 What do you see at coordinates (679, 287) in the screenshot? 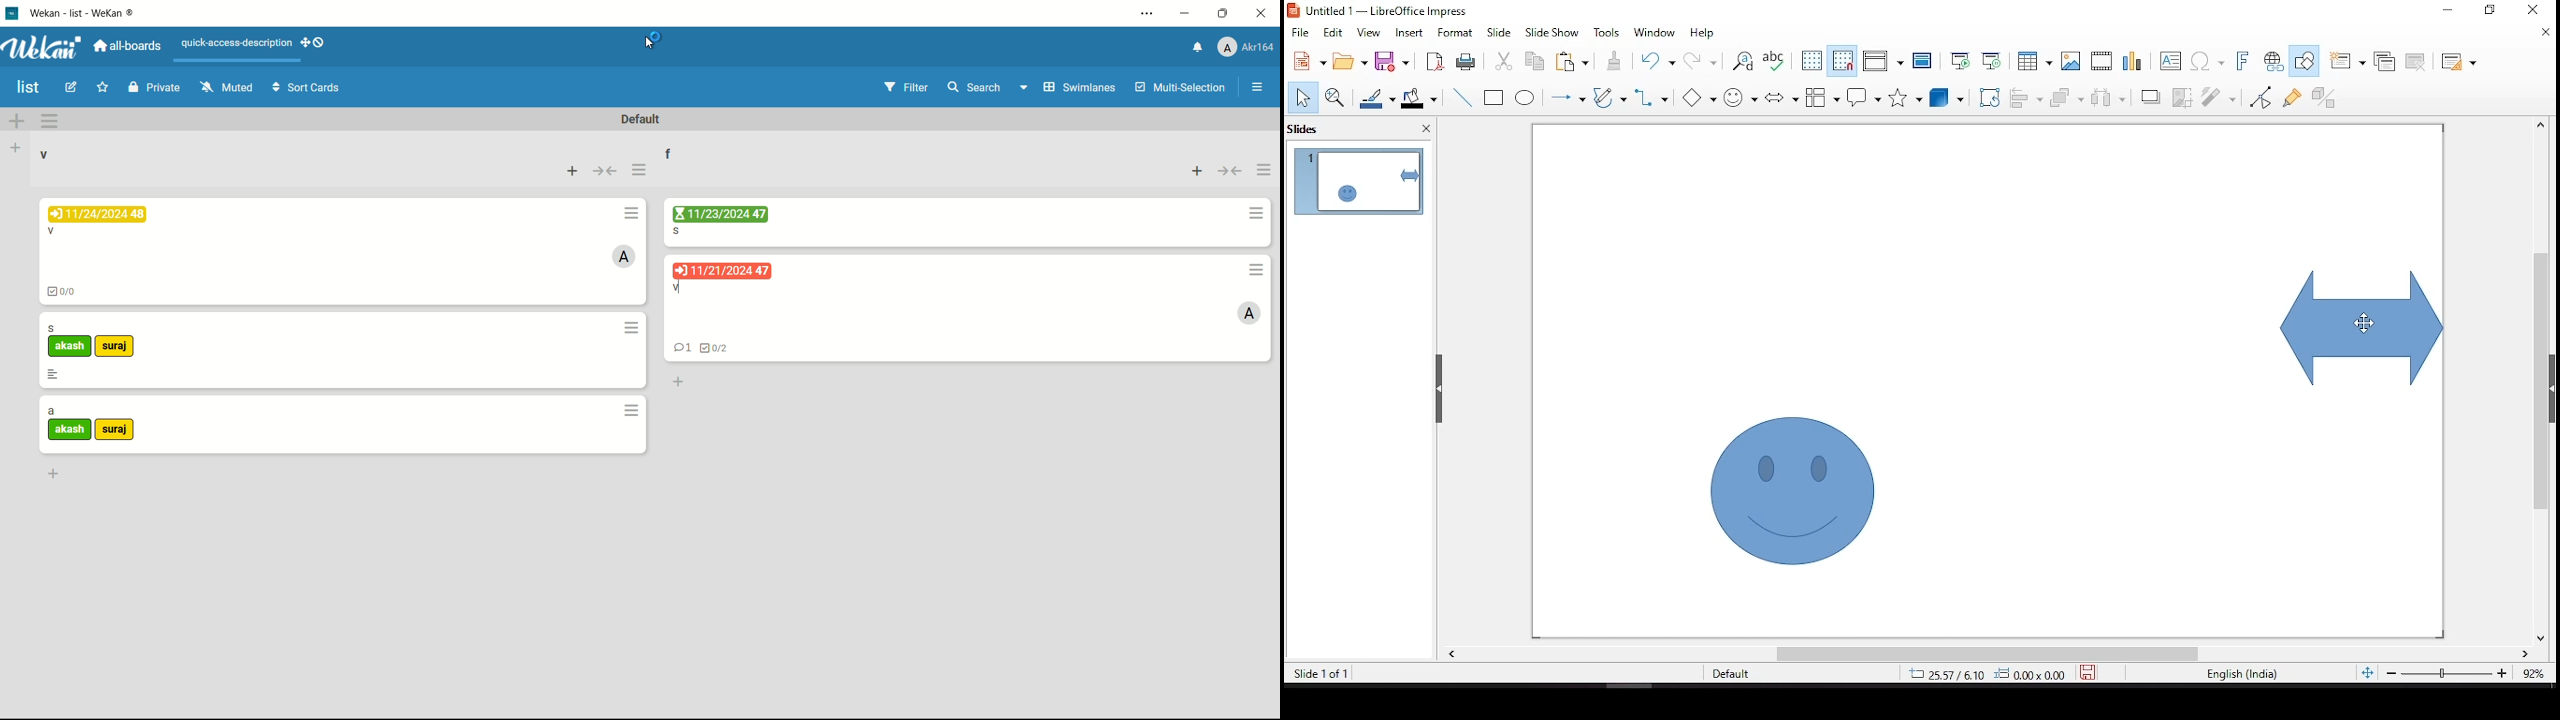
I see `card name` at bounding box center [679, 287].